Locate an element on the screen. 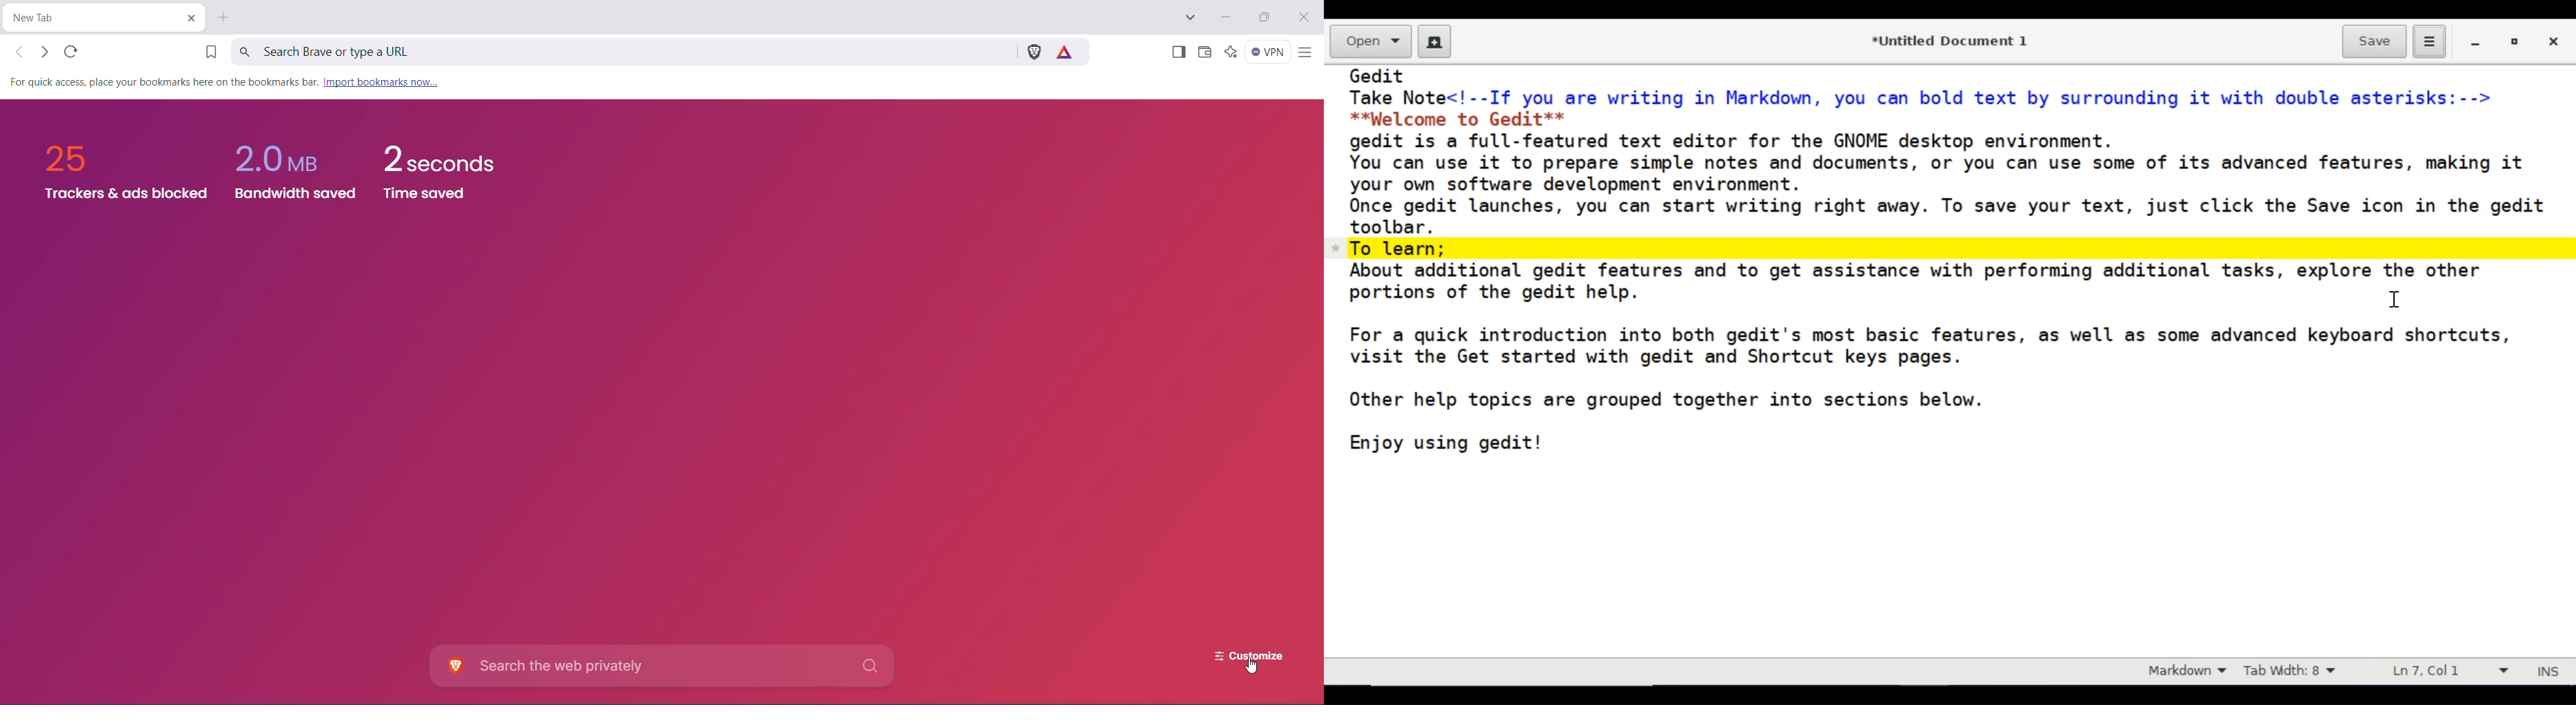 The width and height of the screenshot is (2576, 728). Take Note<!--If you are writing in Markdown, you can bold text by surrounding it with double asterisks:--> is located at coordinates (1927, 96).